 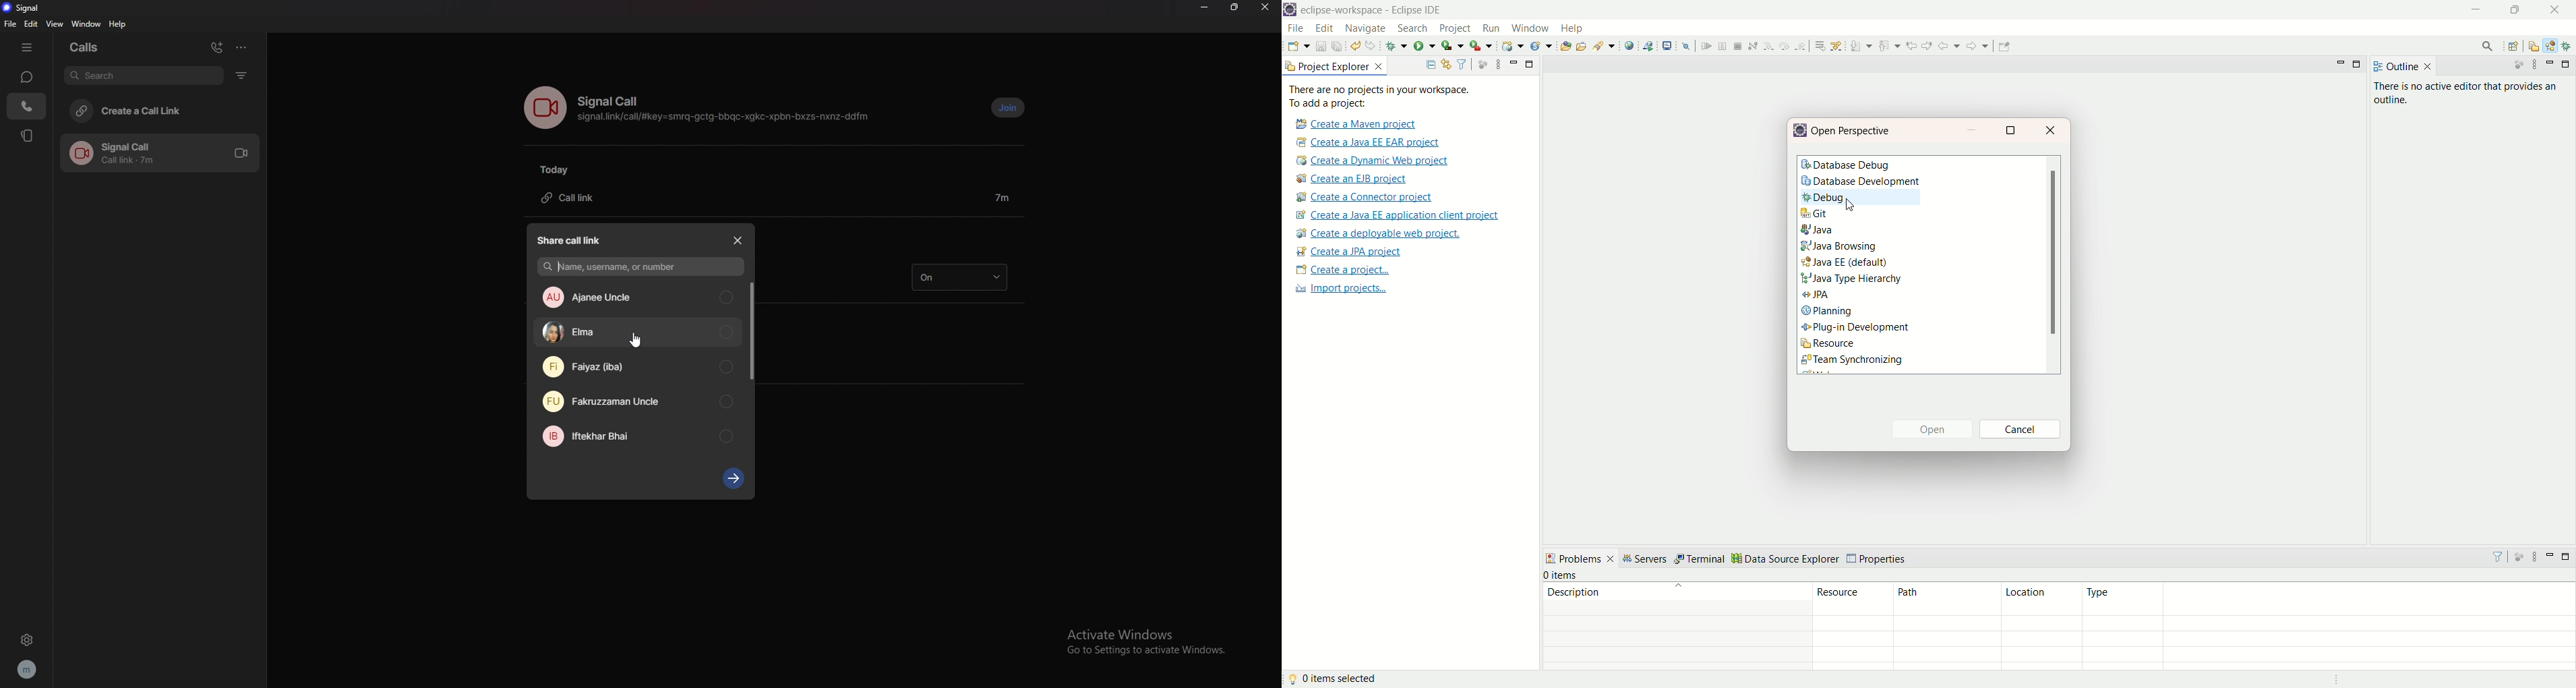 I want to click on maximize, so click(x=2568, y=558).